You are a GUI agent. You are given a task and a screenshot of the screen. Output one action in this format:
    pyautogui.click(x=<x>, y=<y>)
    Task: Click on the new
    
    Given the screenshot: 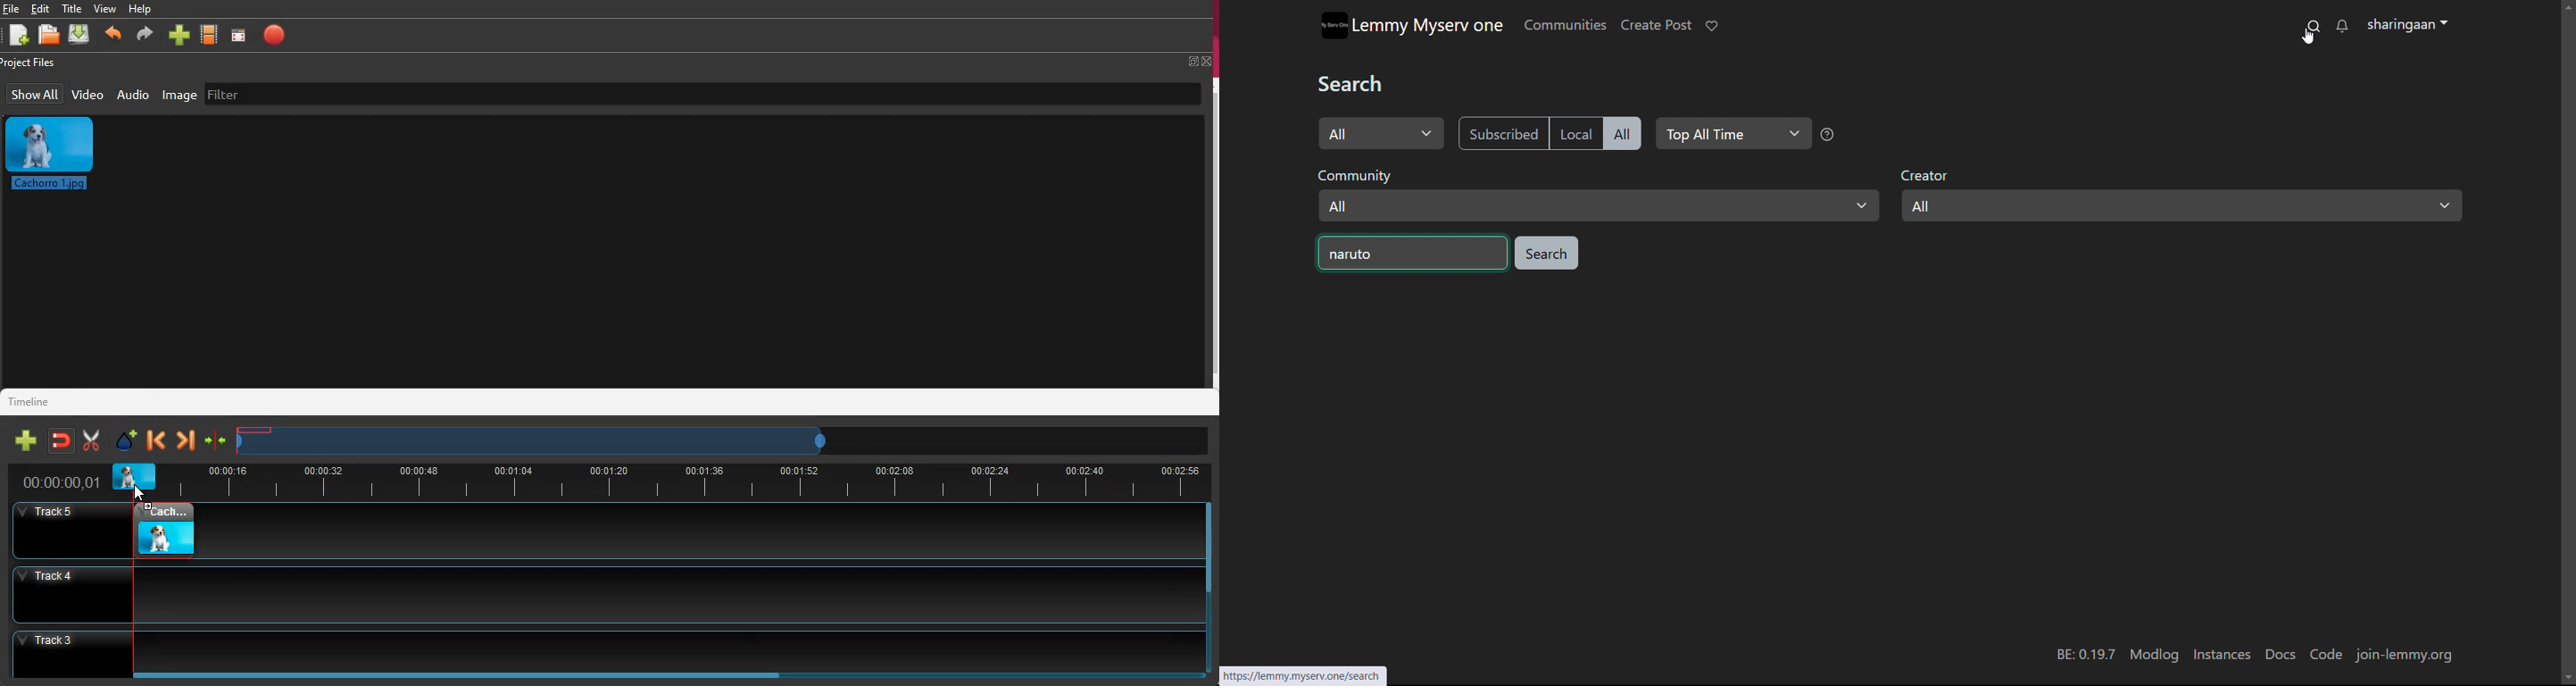 What is the action you would take?
    pyautogui.click(x=18, y=37)
    